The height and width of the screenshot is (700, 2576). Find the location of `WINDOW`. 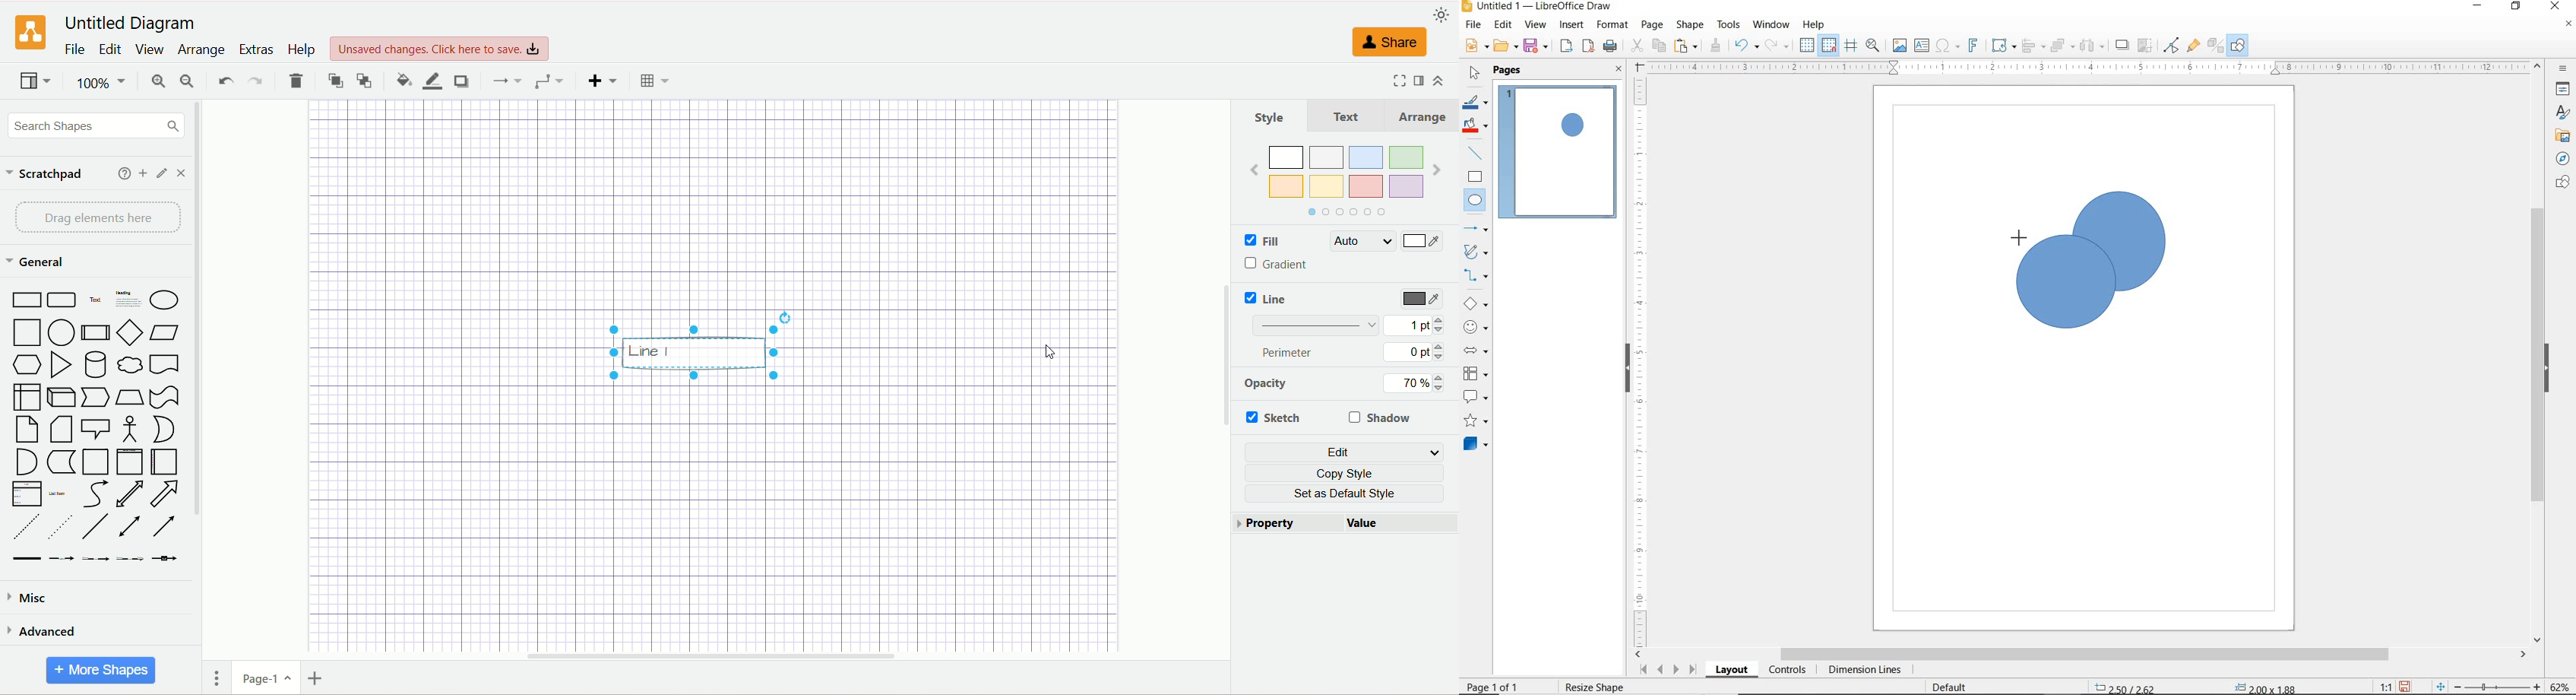

WINDOW is located at coordinates (1771, 25).